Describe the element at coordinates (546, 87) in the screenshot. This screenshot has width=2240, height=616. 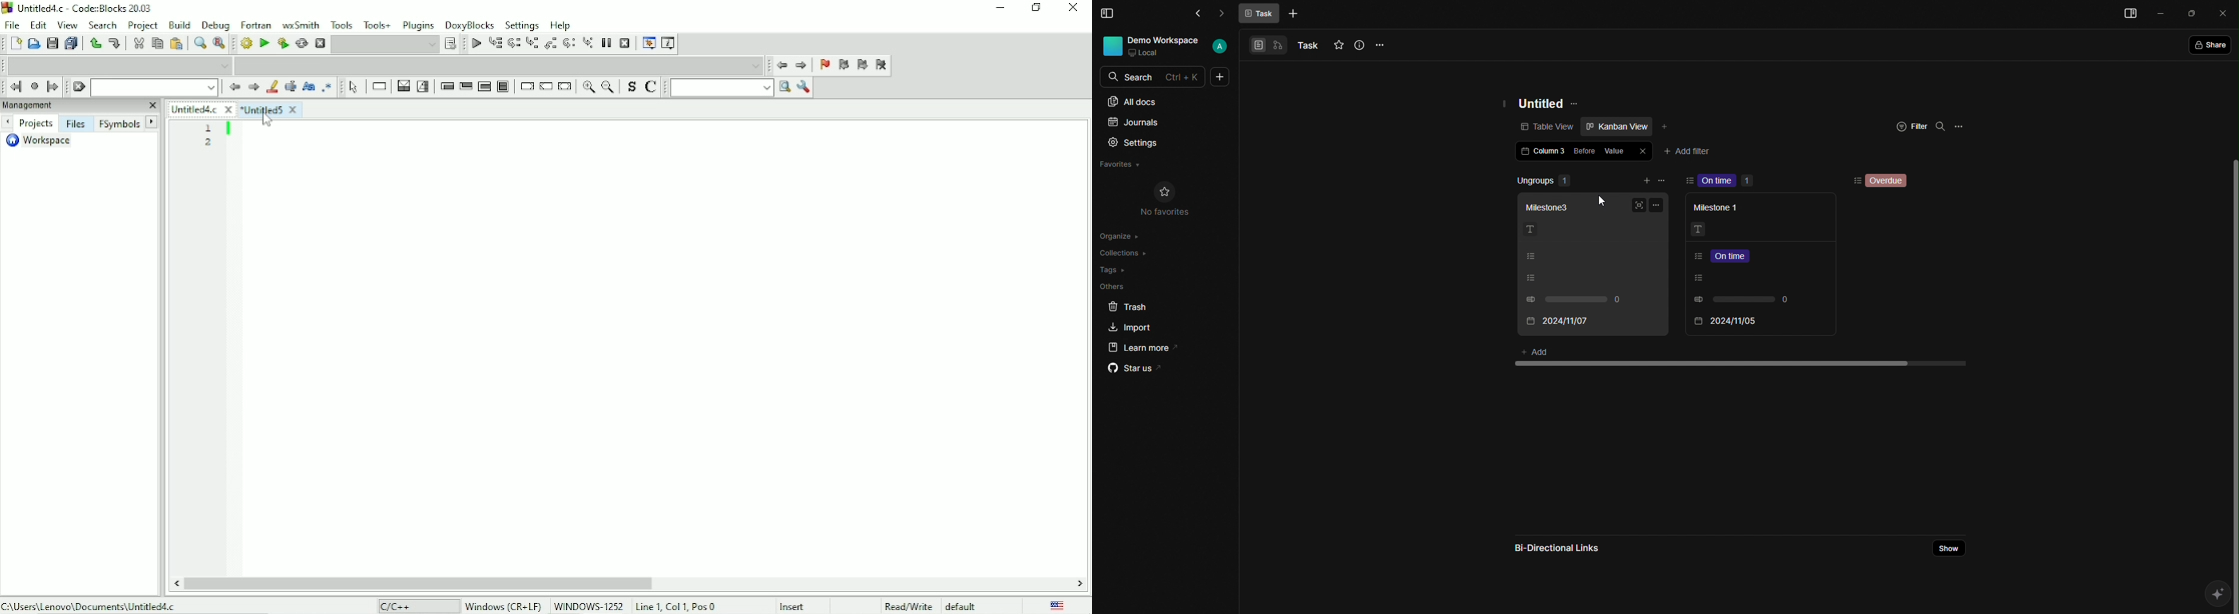
I see `Continue-instruction` at that location.